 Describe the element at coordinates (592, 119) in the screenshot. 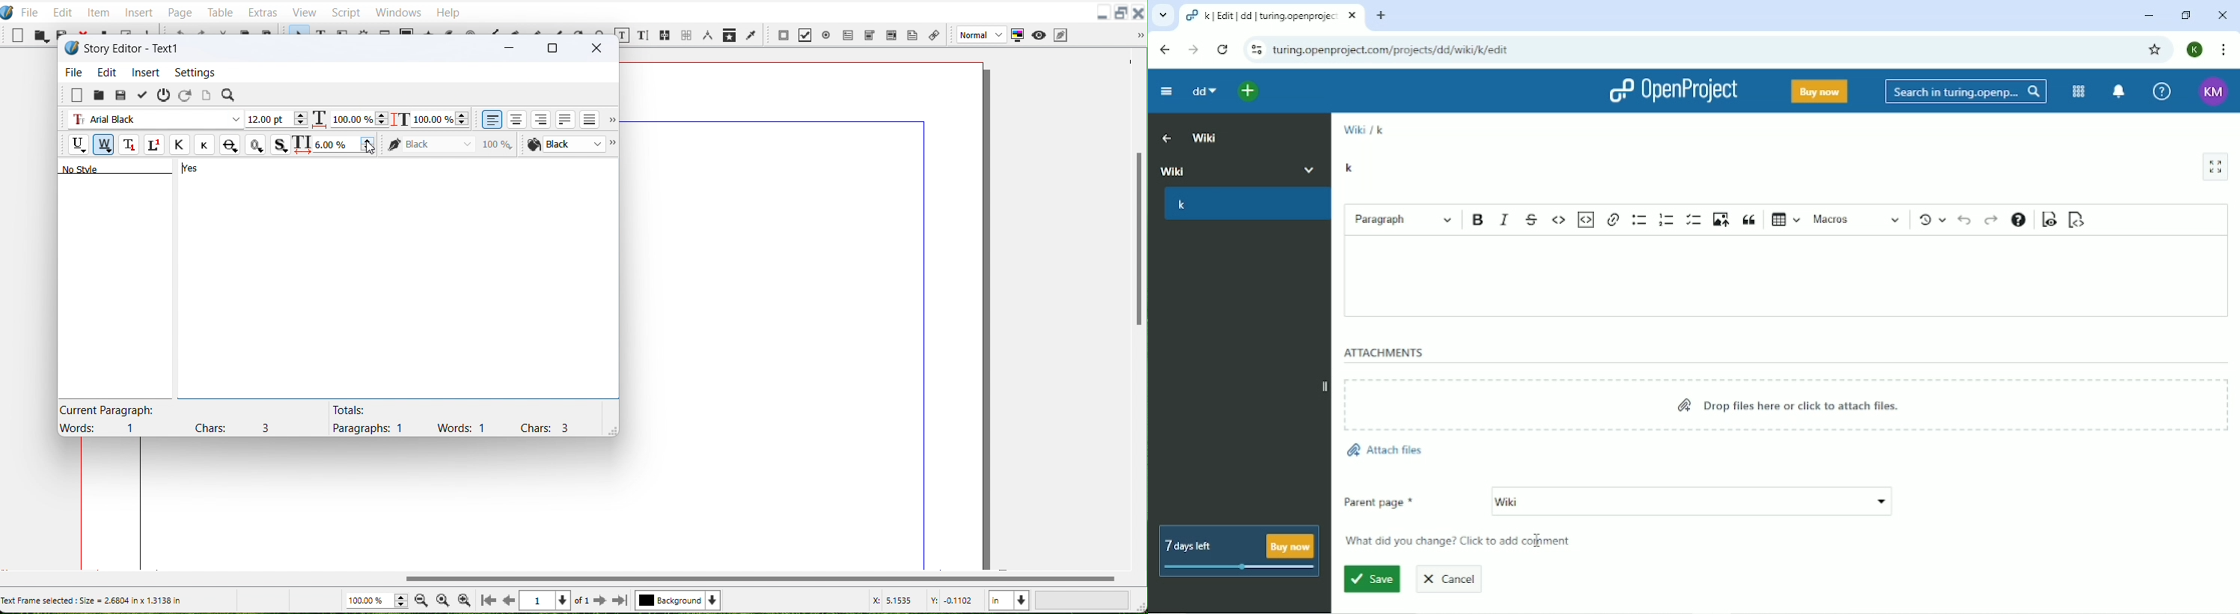

I see `Align text forced justified` at that location.